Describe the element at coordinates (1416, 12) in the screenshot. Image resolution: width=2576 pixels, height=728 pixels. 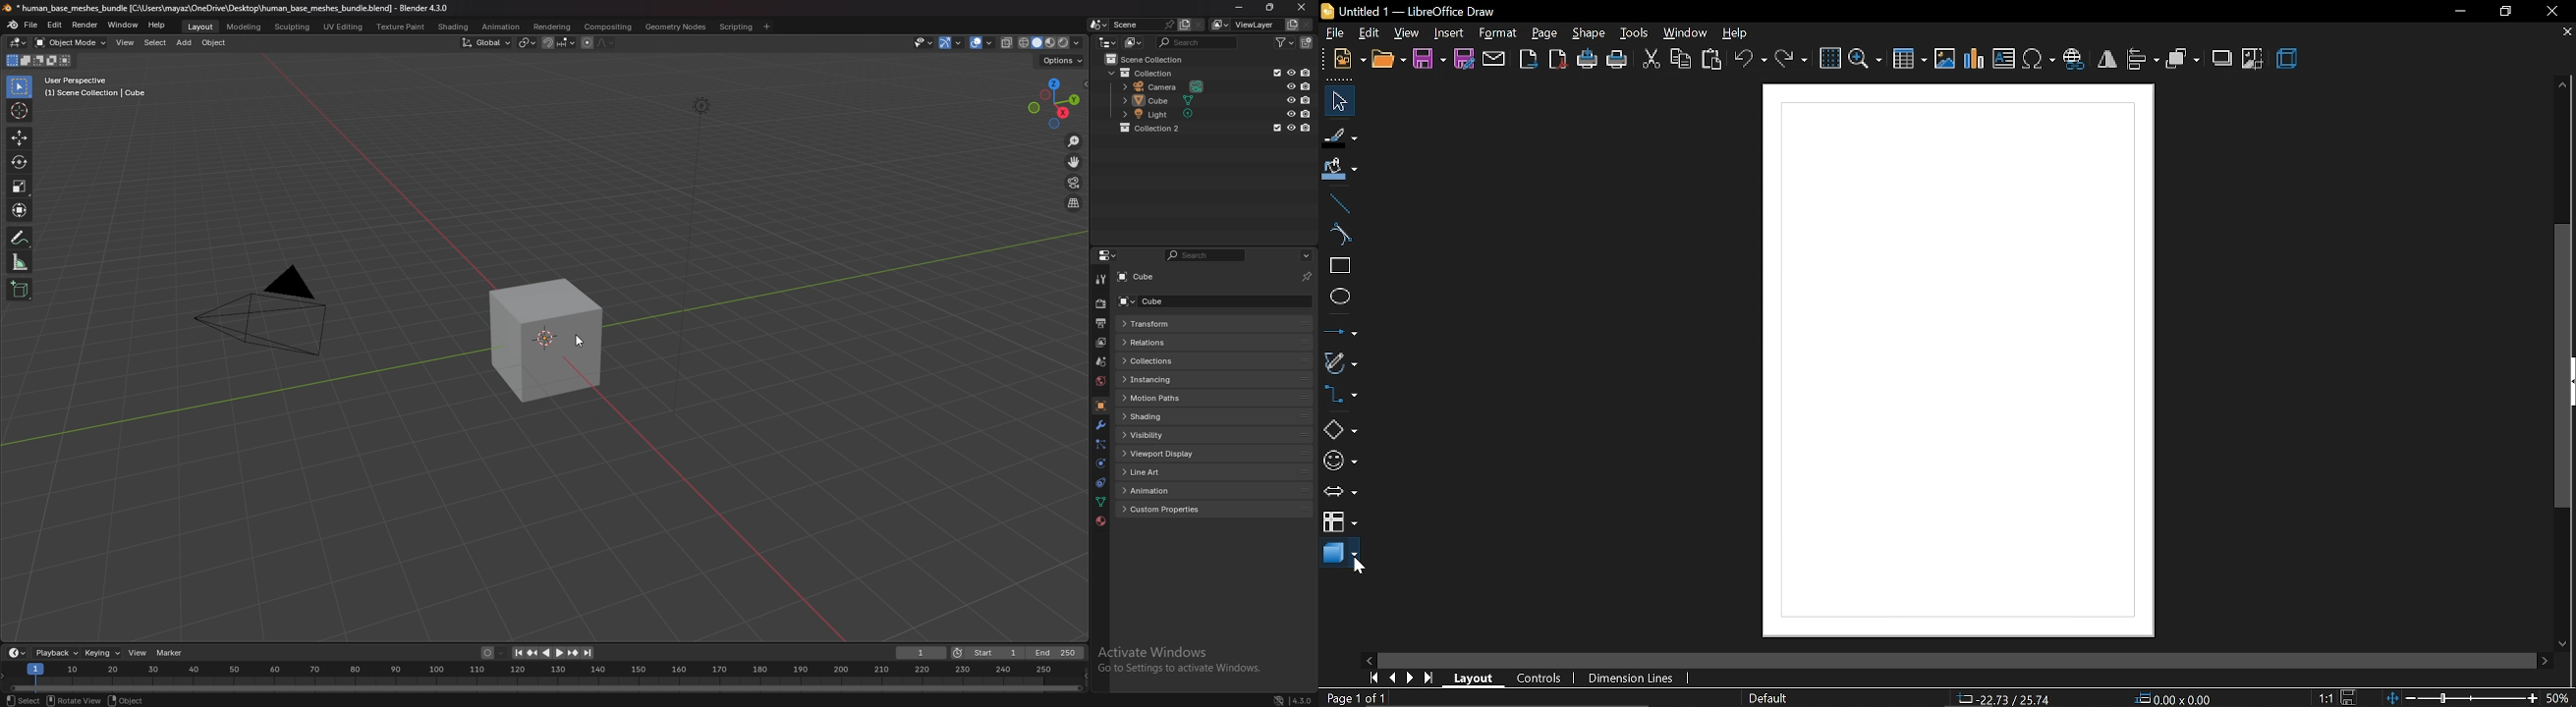
I see `Untitled 1 — LibreOffice Draw` at that location.